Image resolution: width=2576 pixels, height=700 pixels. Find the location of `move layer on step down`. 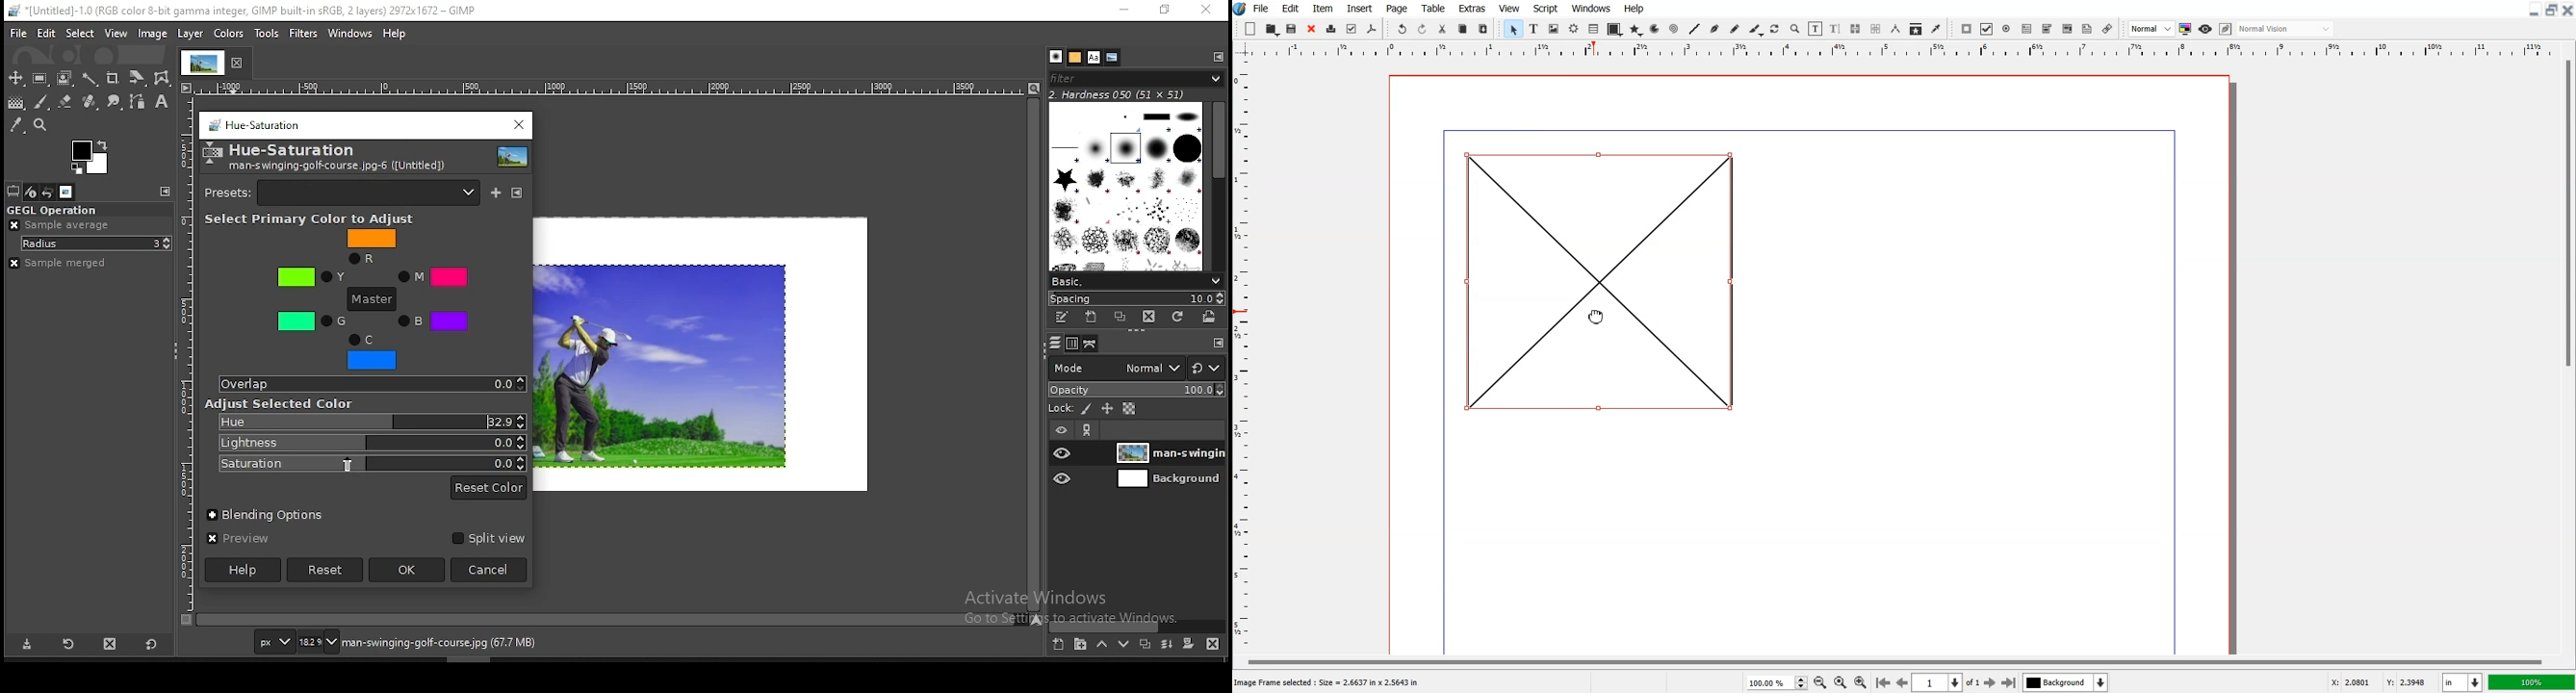

move layer on step down is located at coordinates (1123, 644).